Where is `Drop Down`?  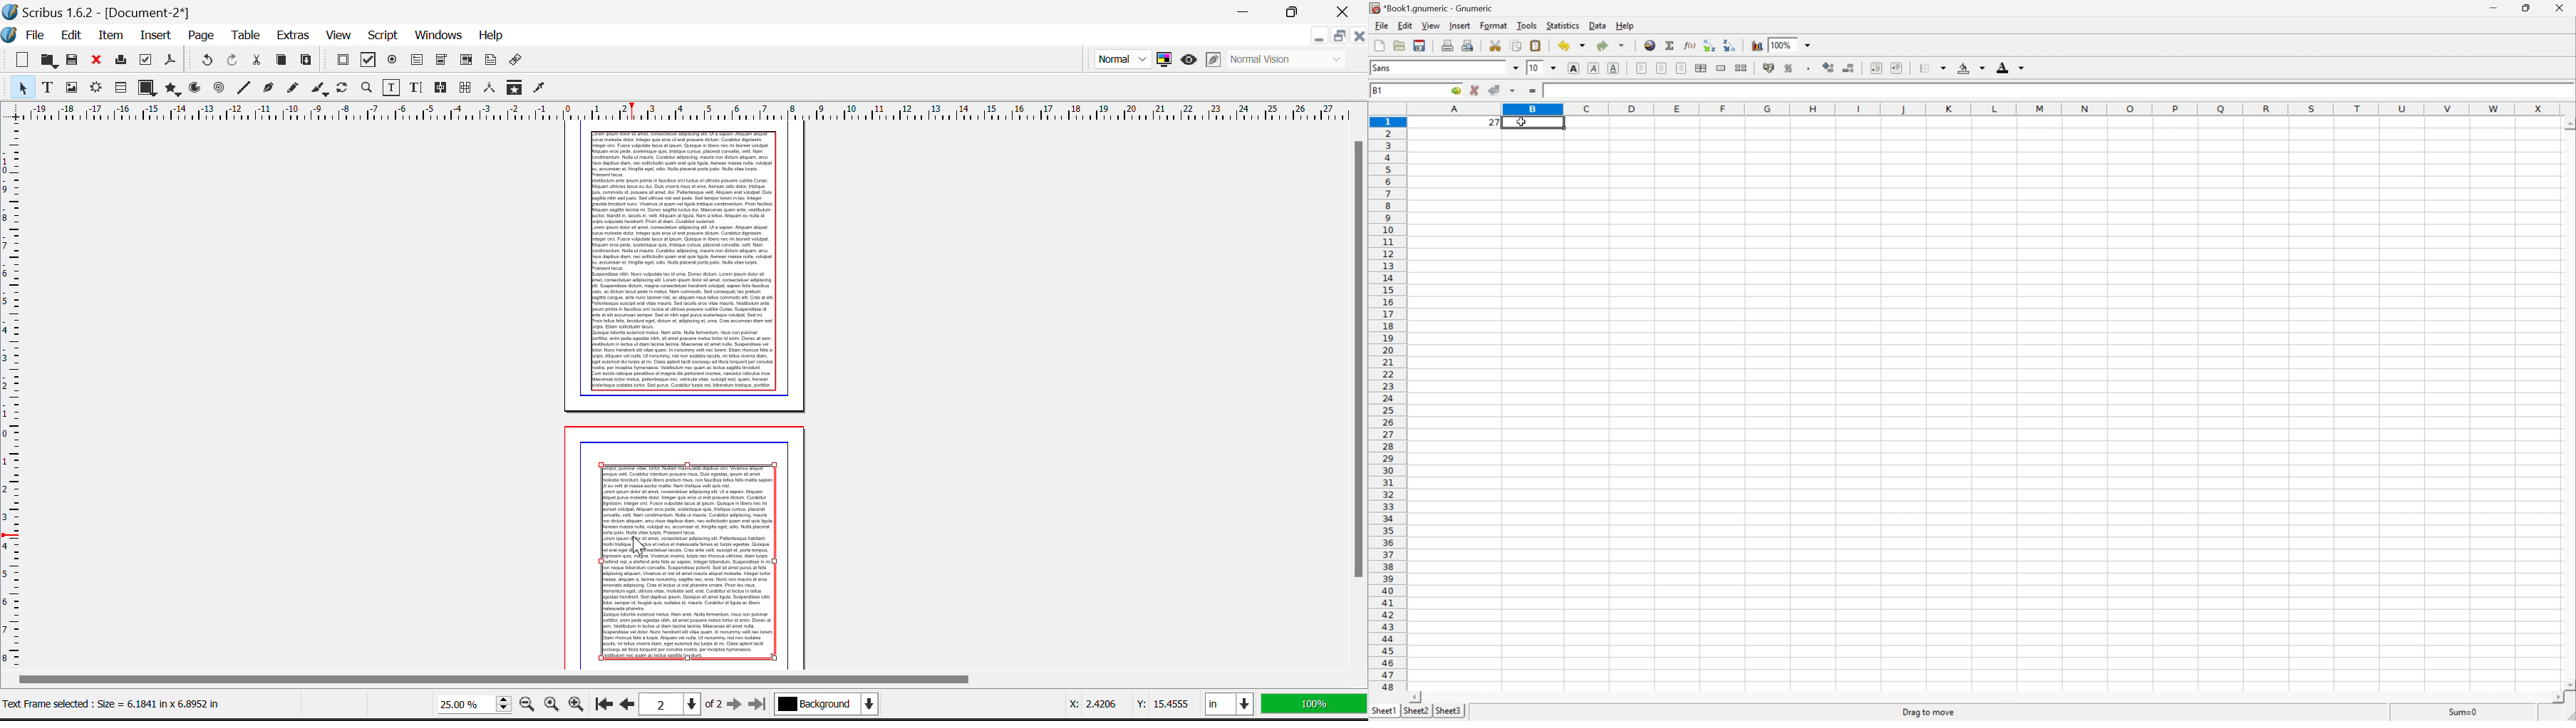 Drop Down is located at coordinates (1556, 68).